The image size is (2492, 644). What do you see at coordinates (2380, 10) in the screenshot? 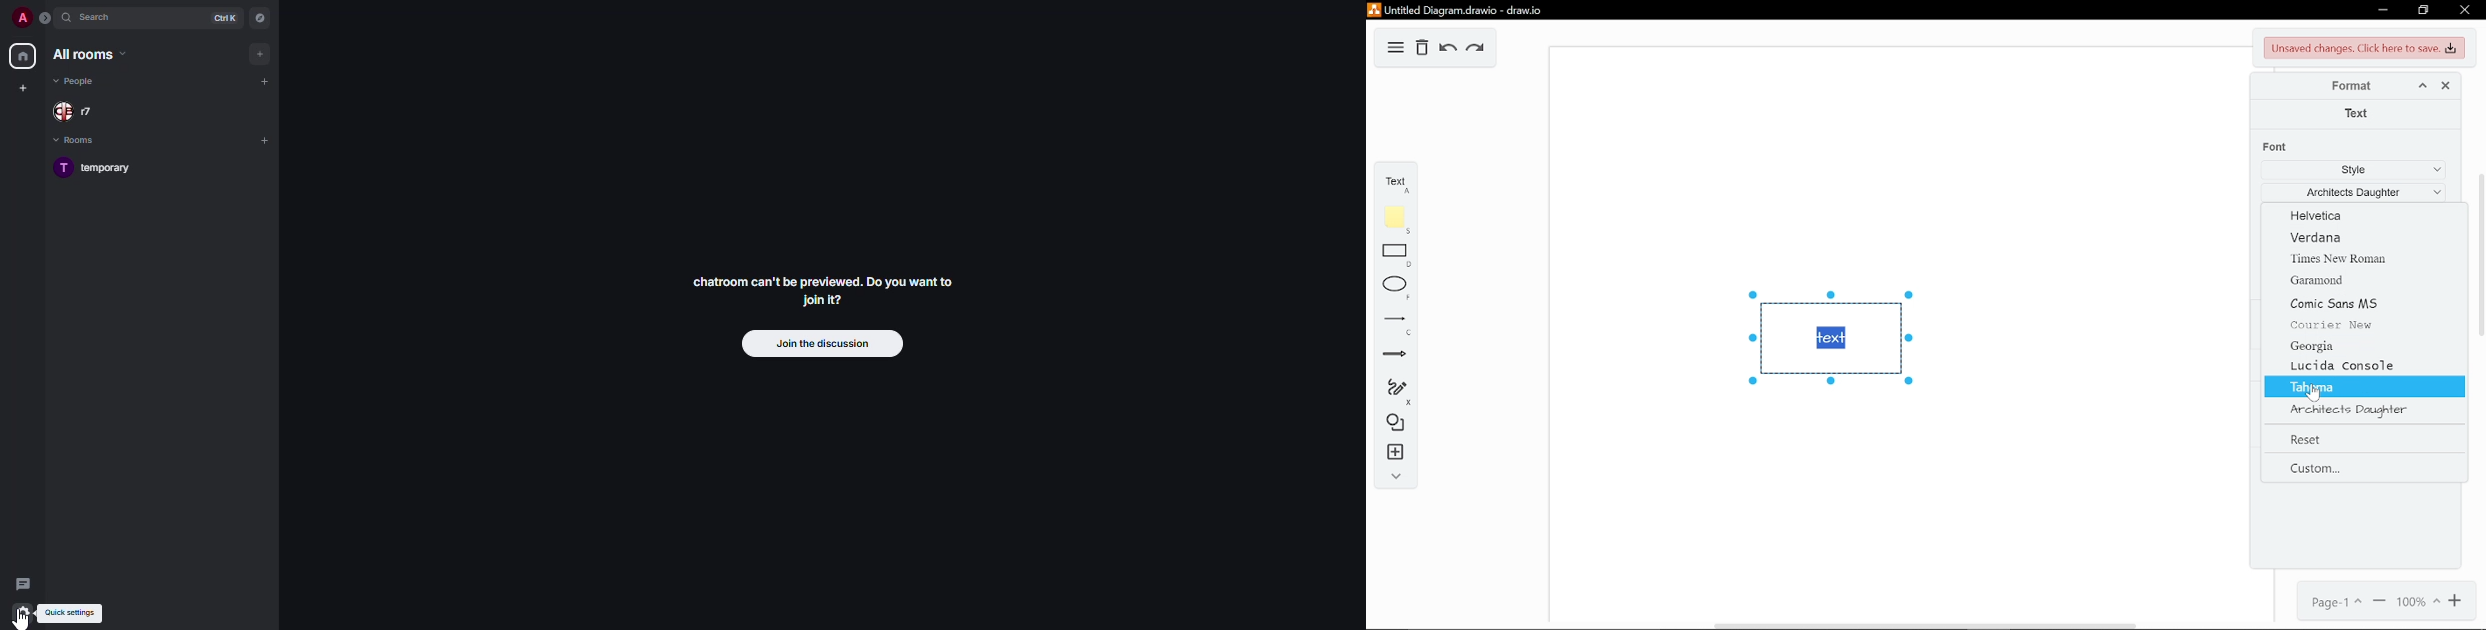
I see `minimize` at bounding box center [2380, 10].